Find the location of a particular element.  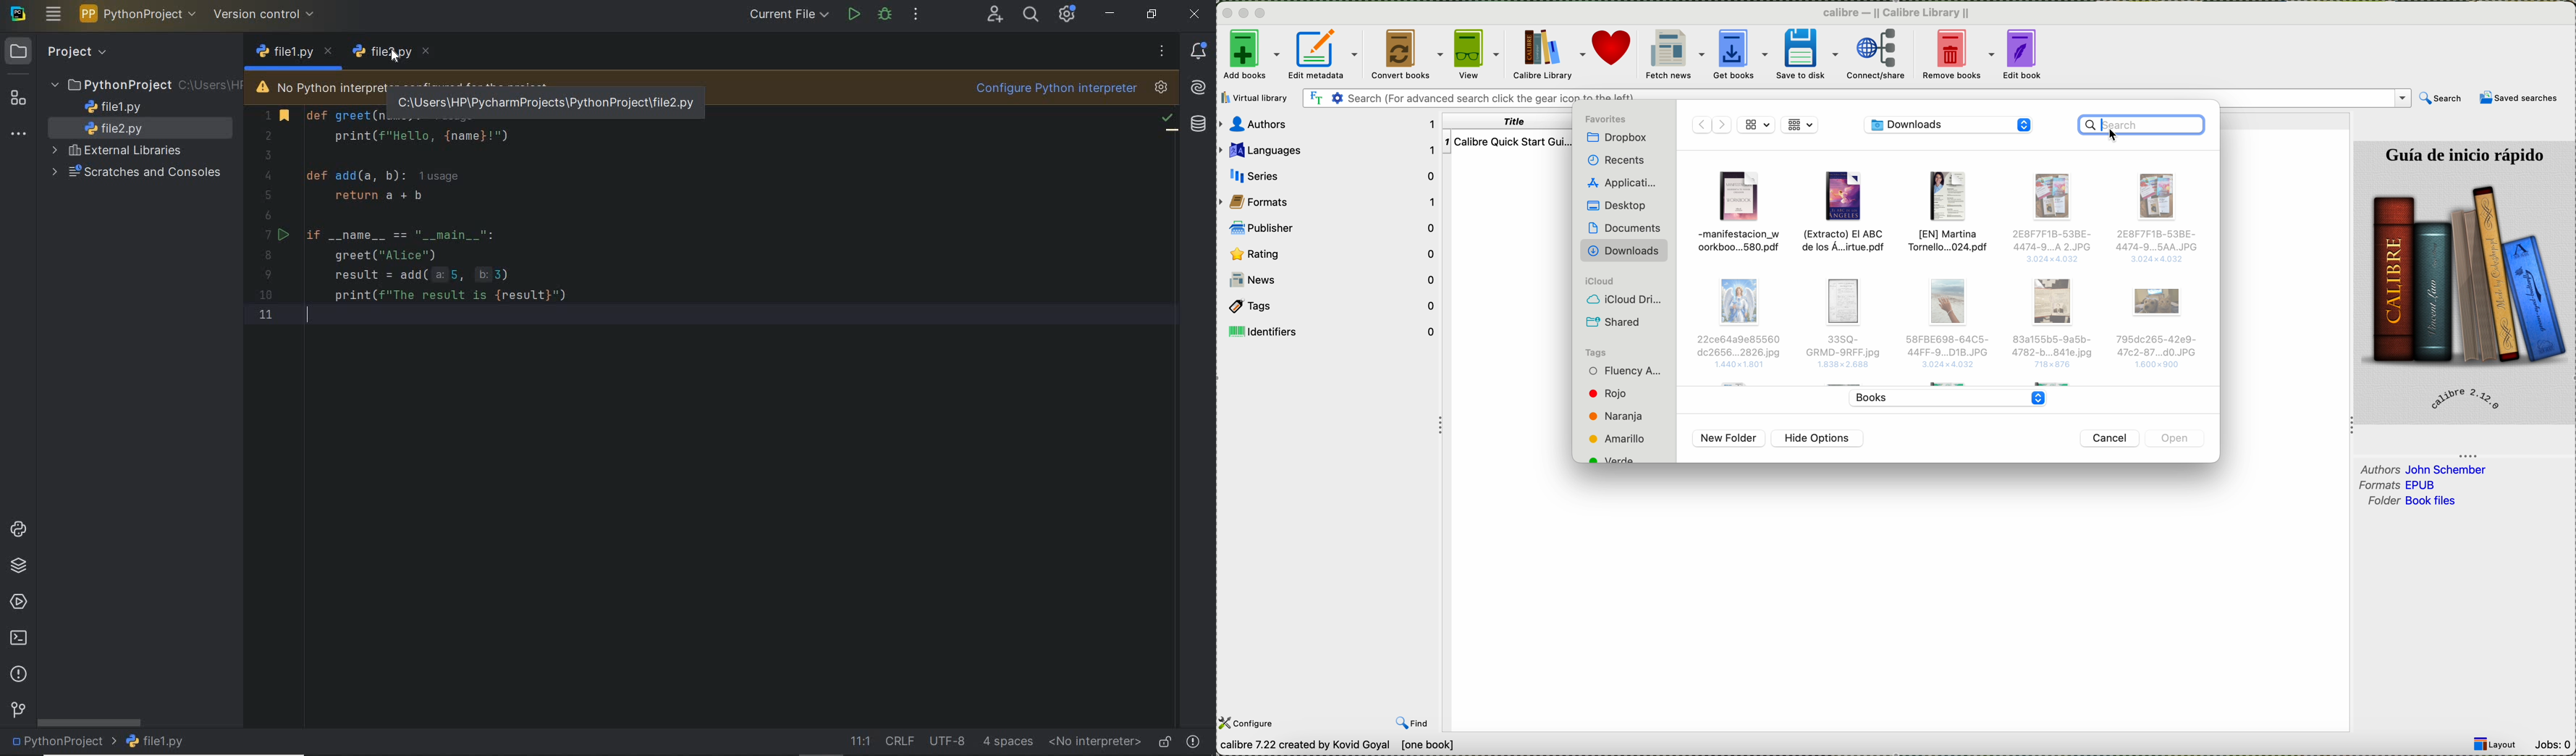

Numbers is located at coordinates (261, 220).